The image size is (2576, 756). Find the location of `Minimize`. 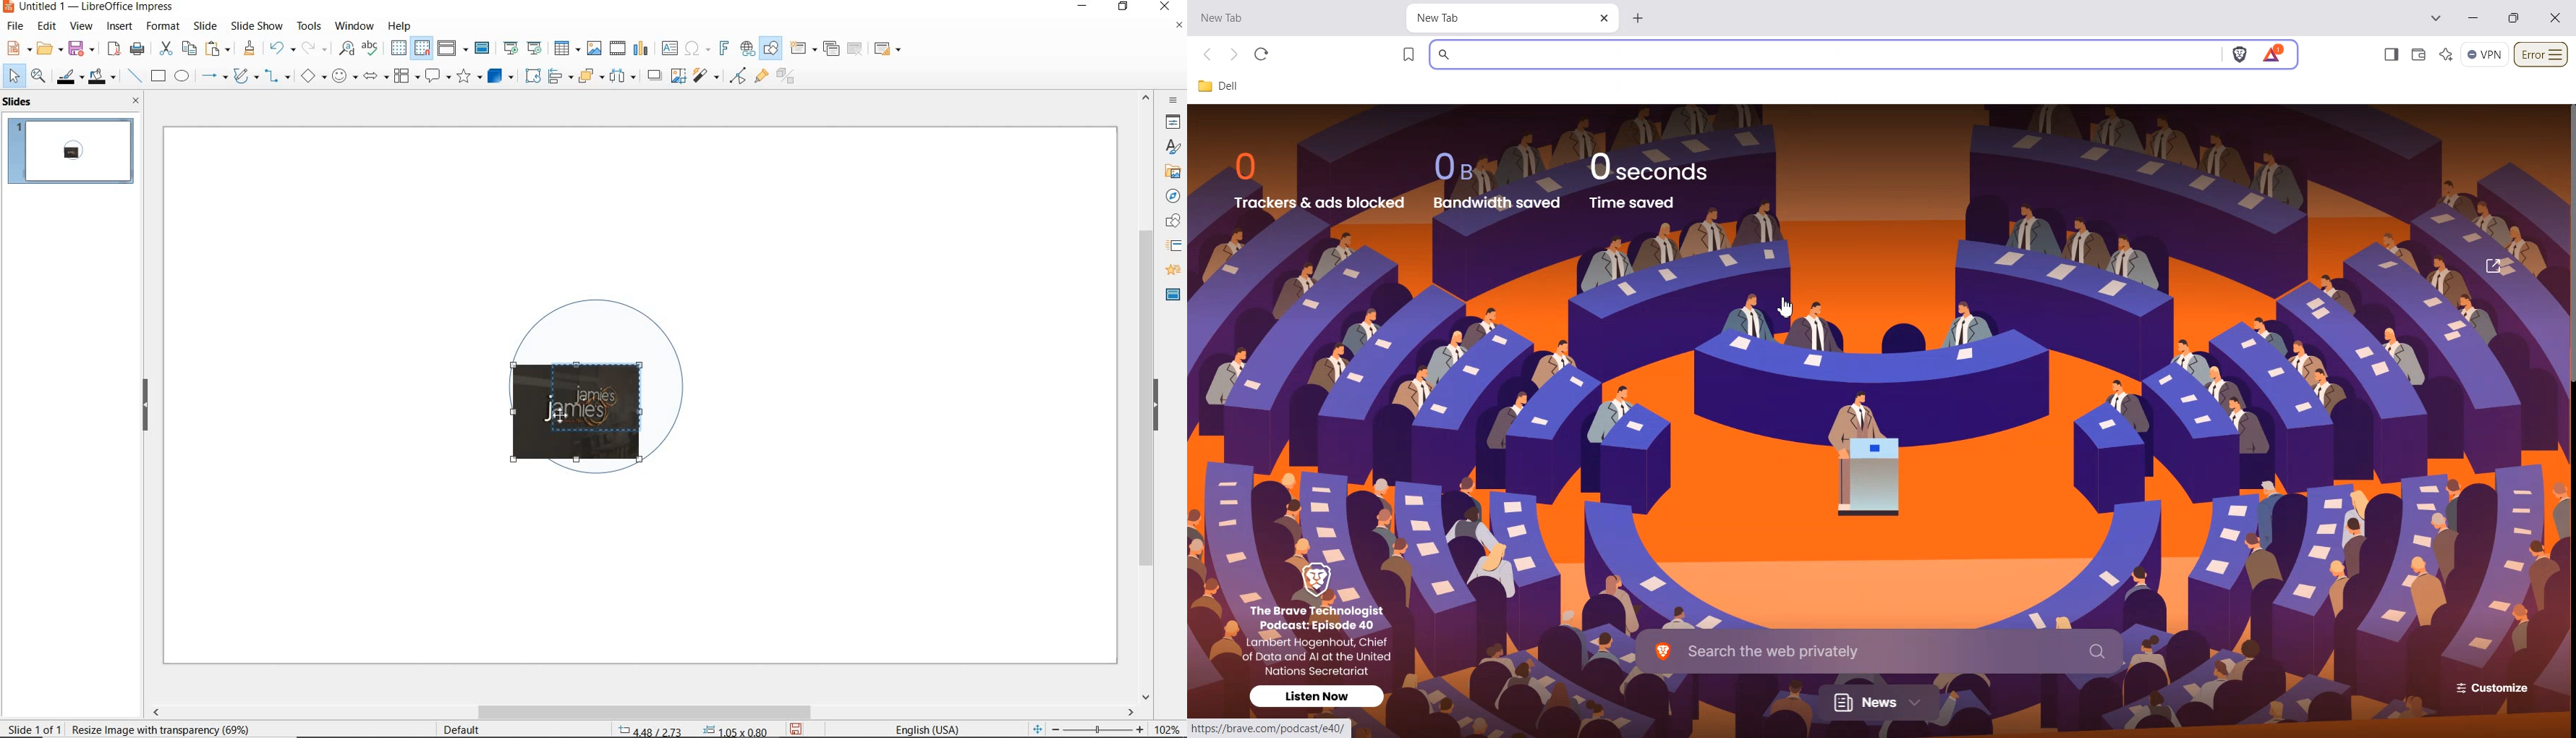

Minimize is located at coordinates (2473, 19).